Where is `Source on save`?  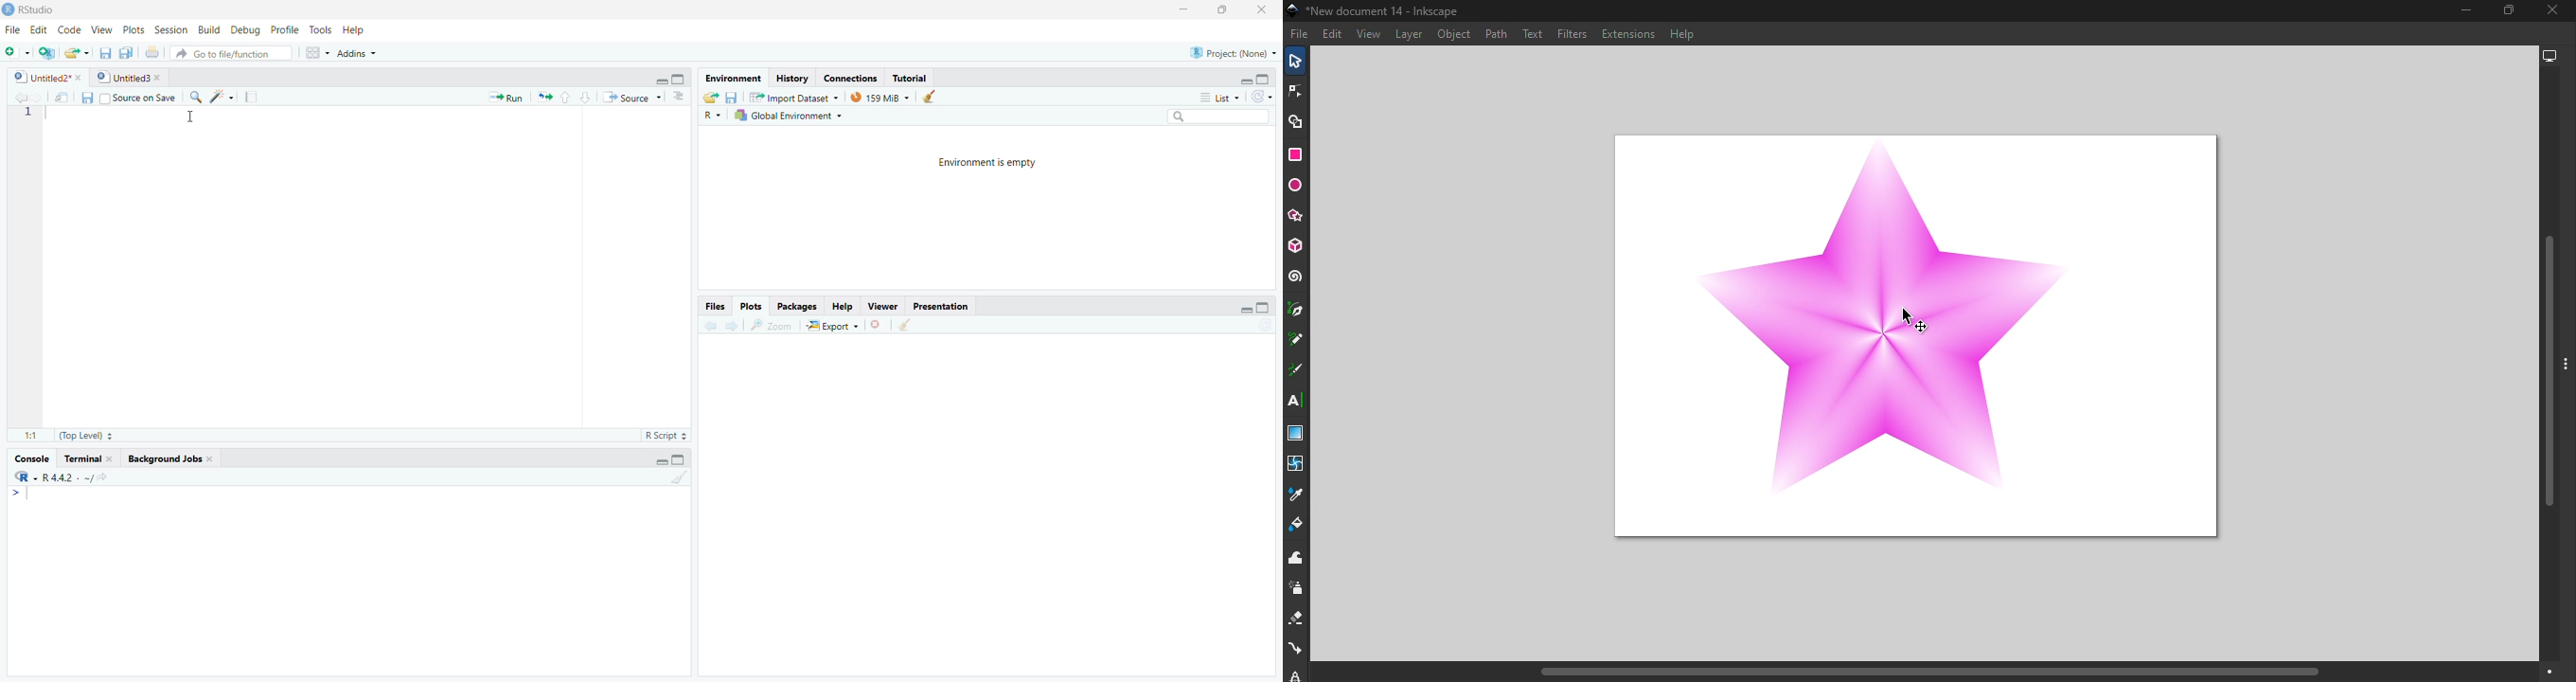
Source on save is located at coordinates (136, 98).